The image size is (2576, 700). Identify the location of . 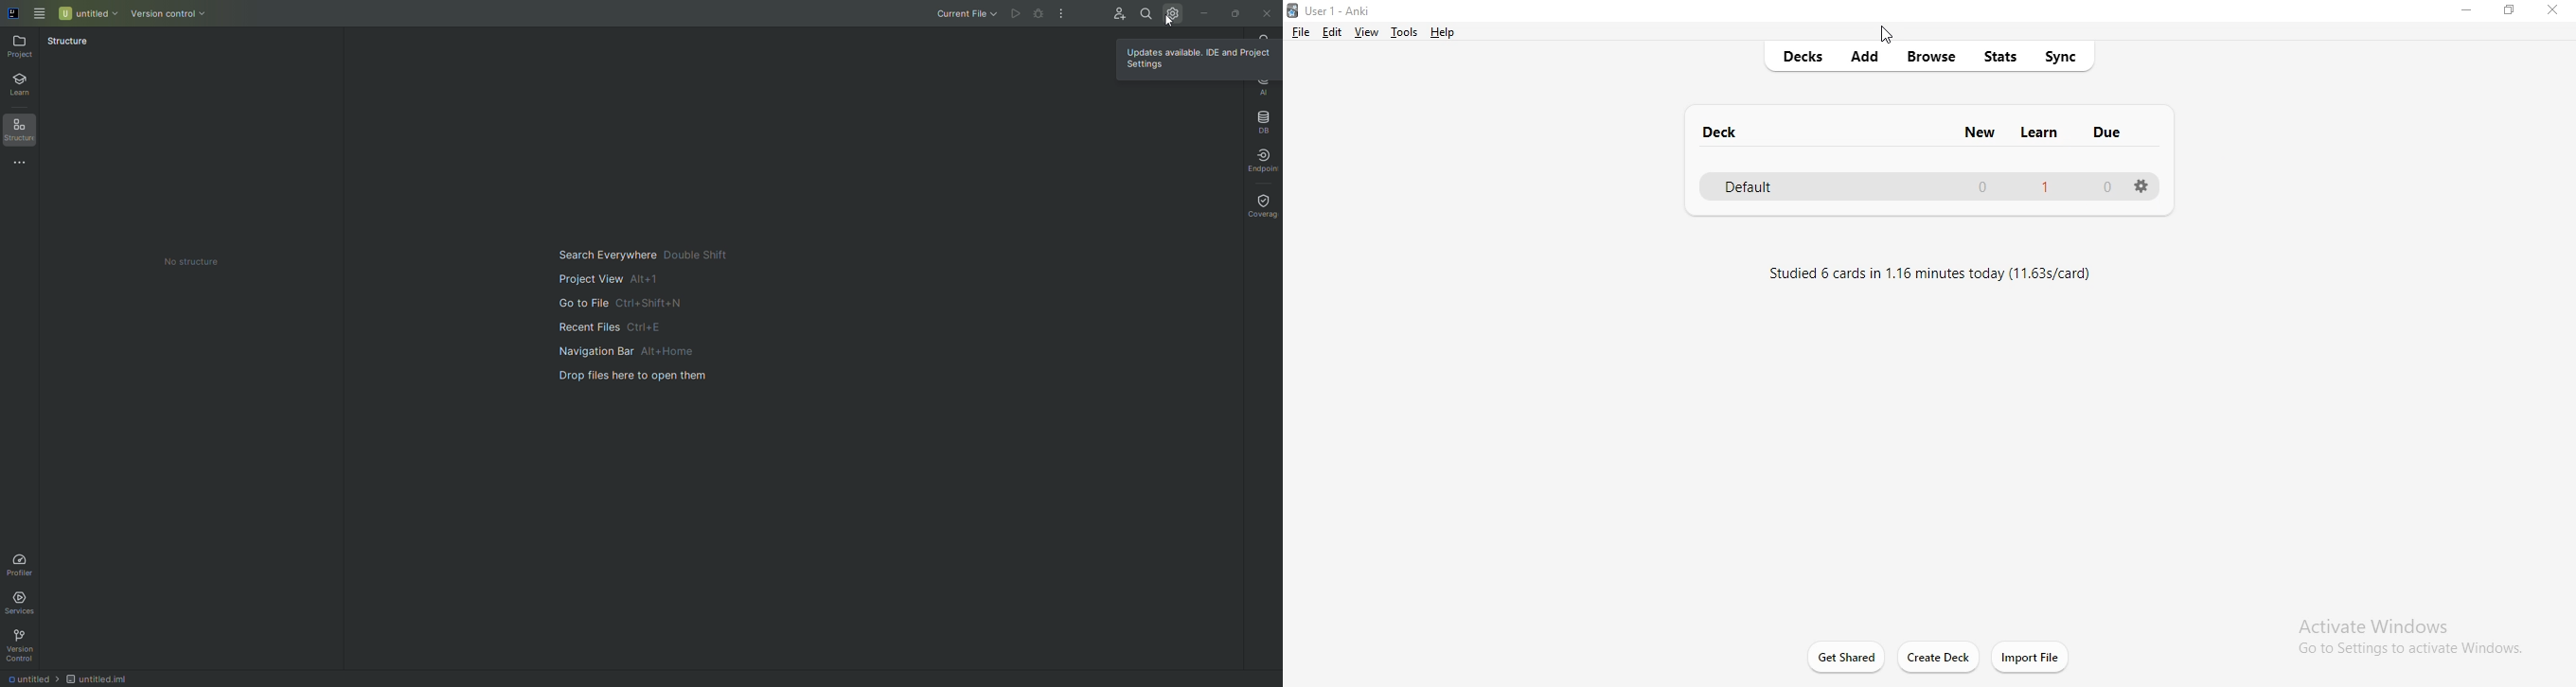
(15, 11).